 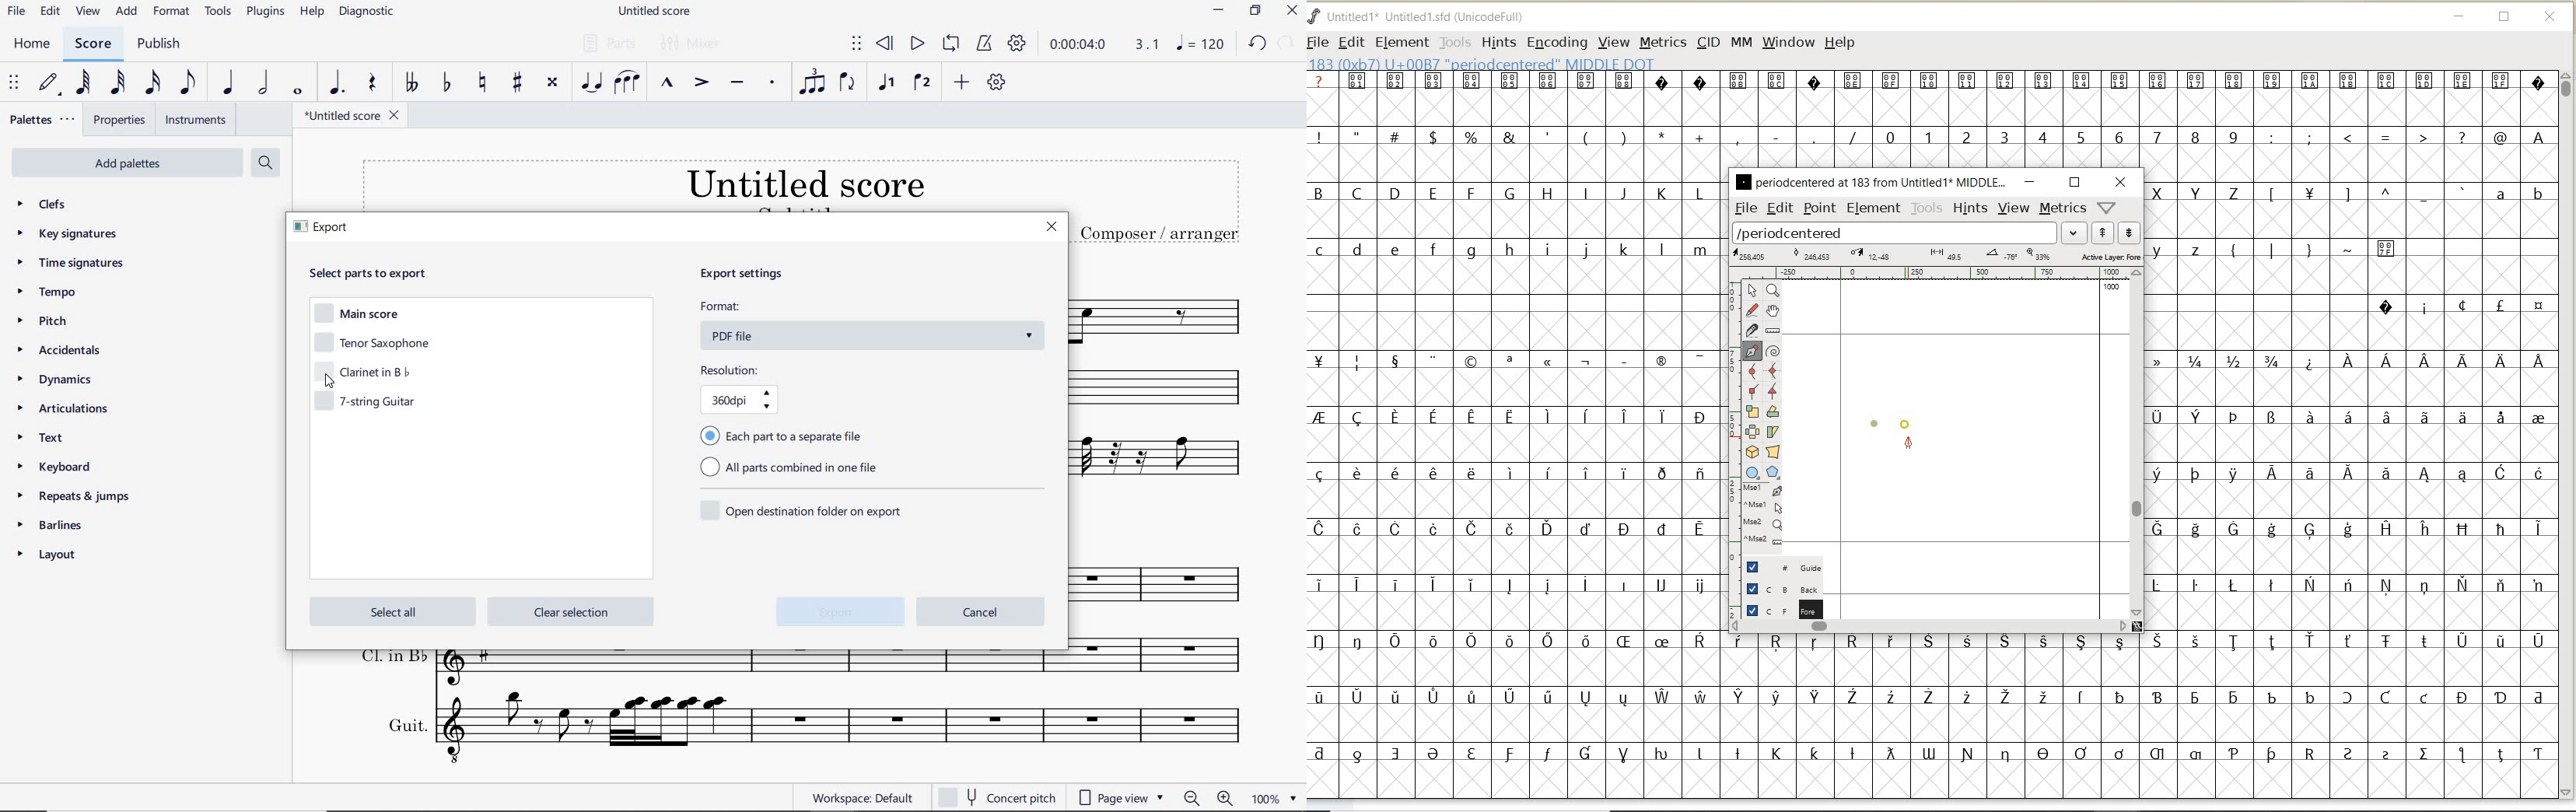 I want to click on concert pitch, so click(x=999, y=798).